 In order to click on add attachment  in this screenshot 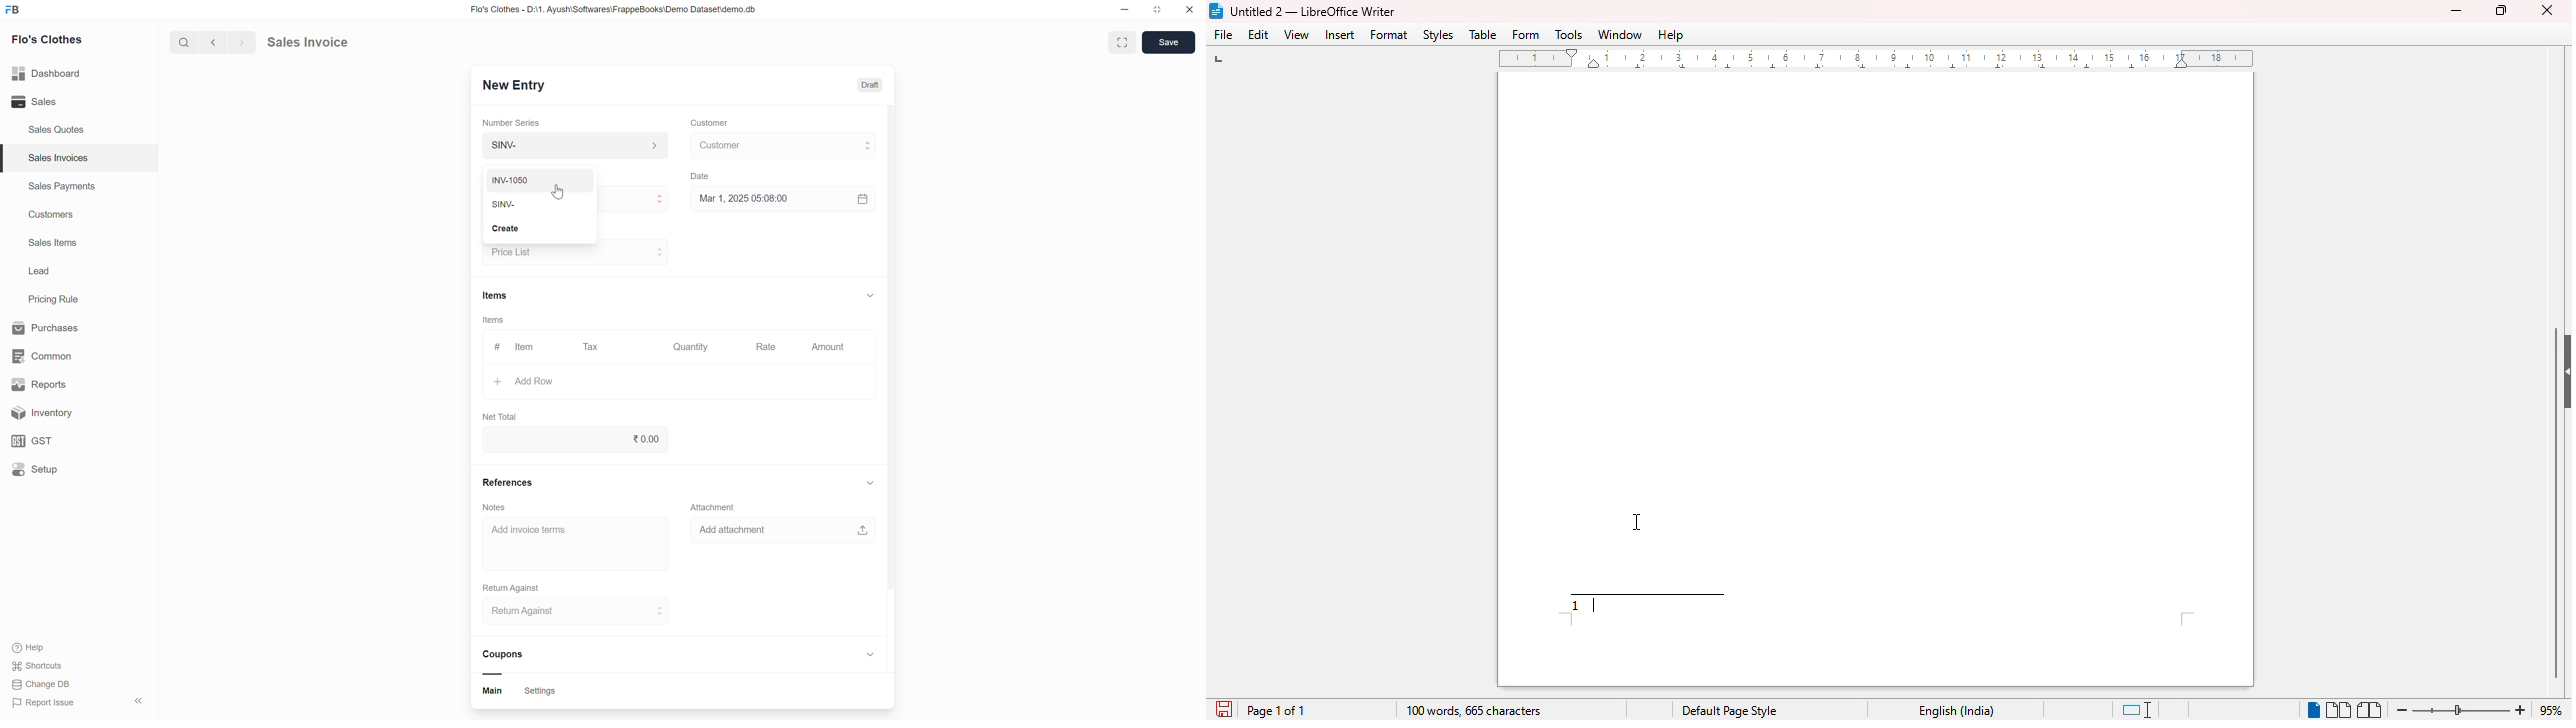, I will do `click(785, 533)`.